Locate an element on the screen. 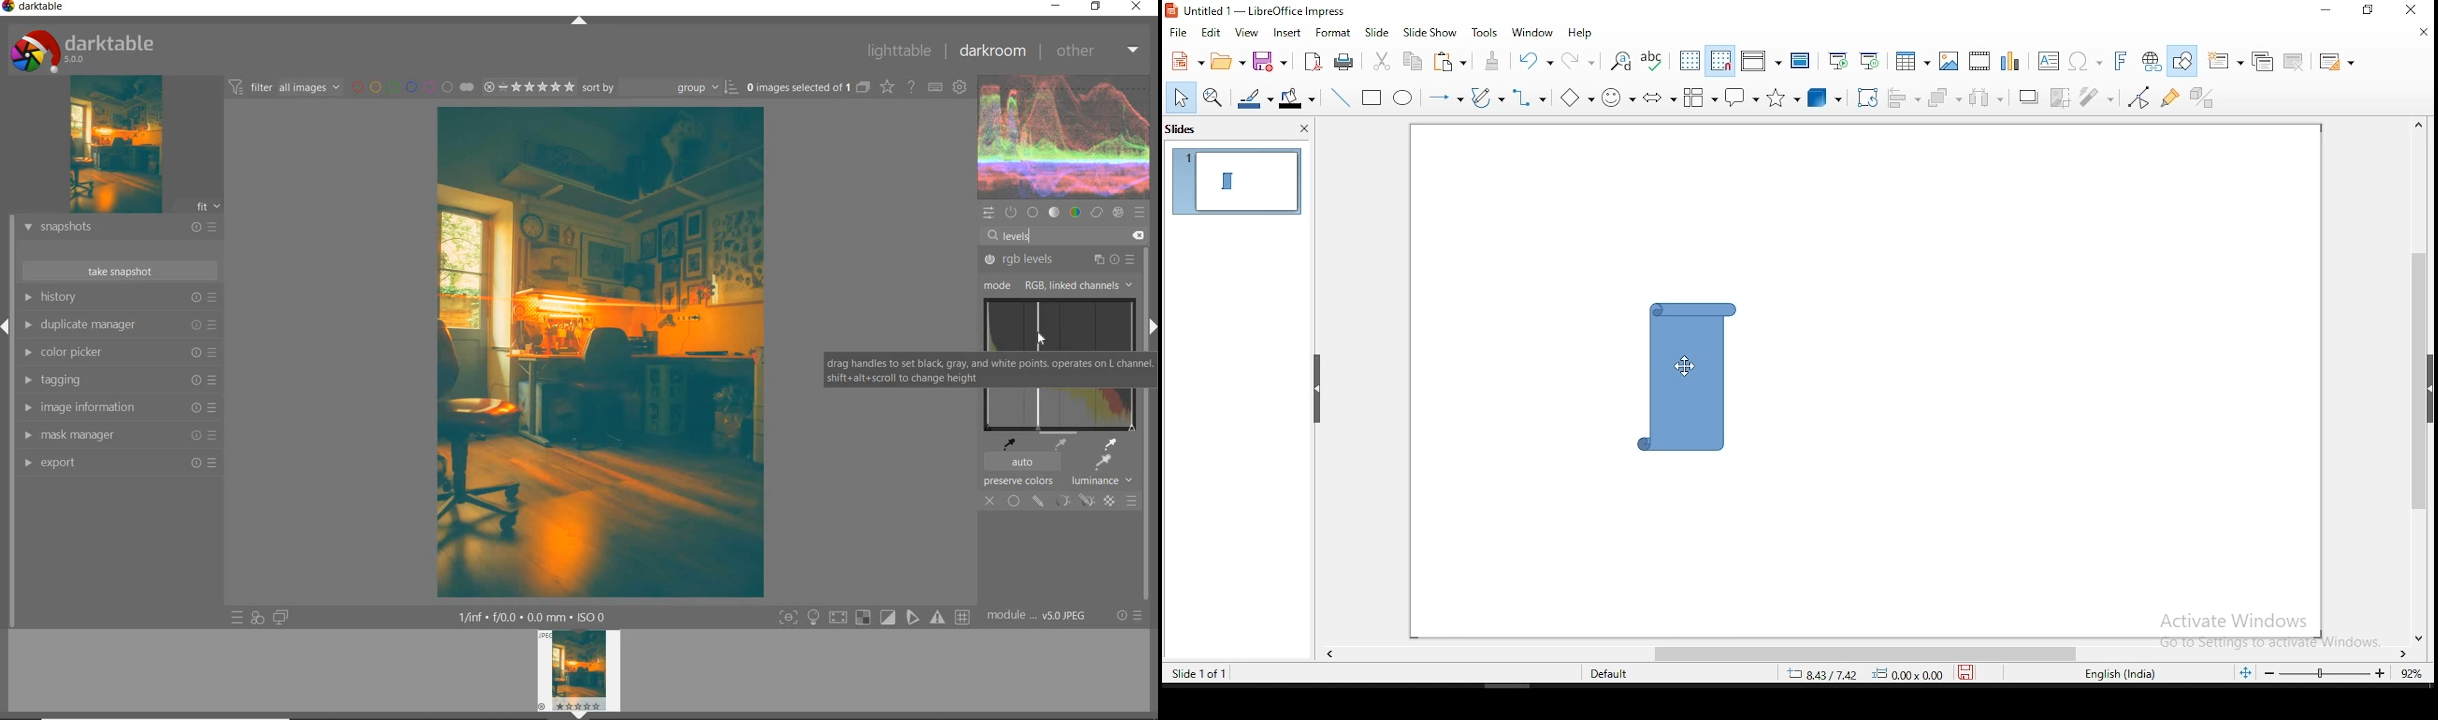  mask options is located at coordinates (1073, 501).